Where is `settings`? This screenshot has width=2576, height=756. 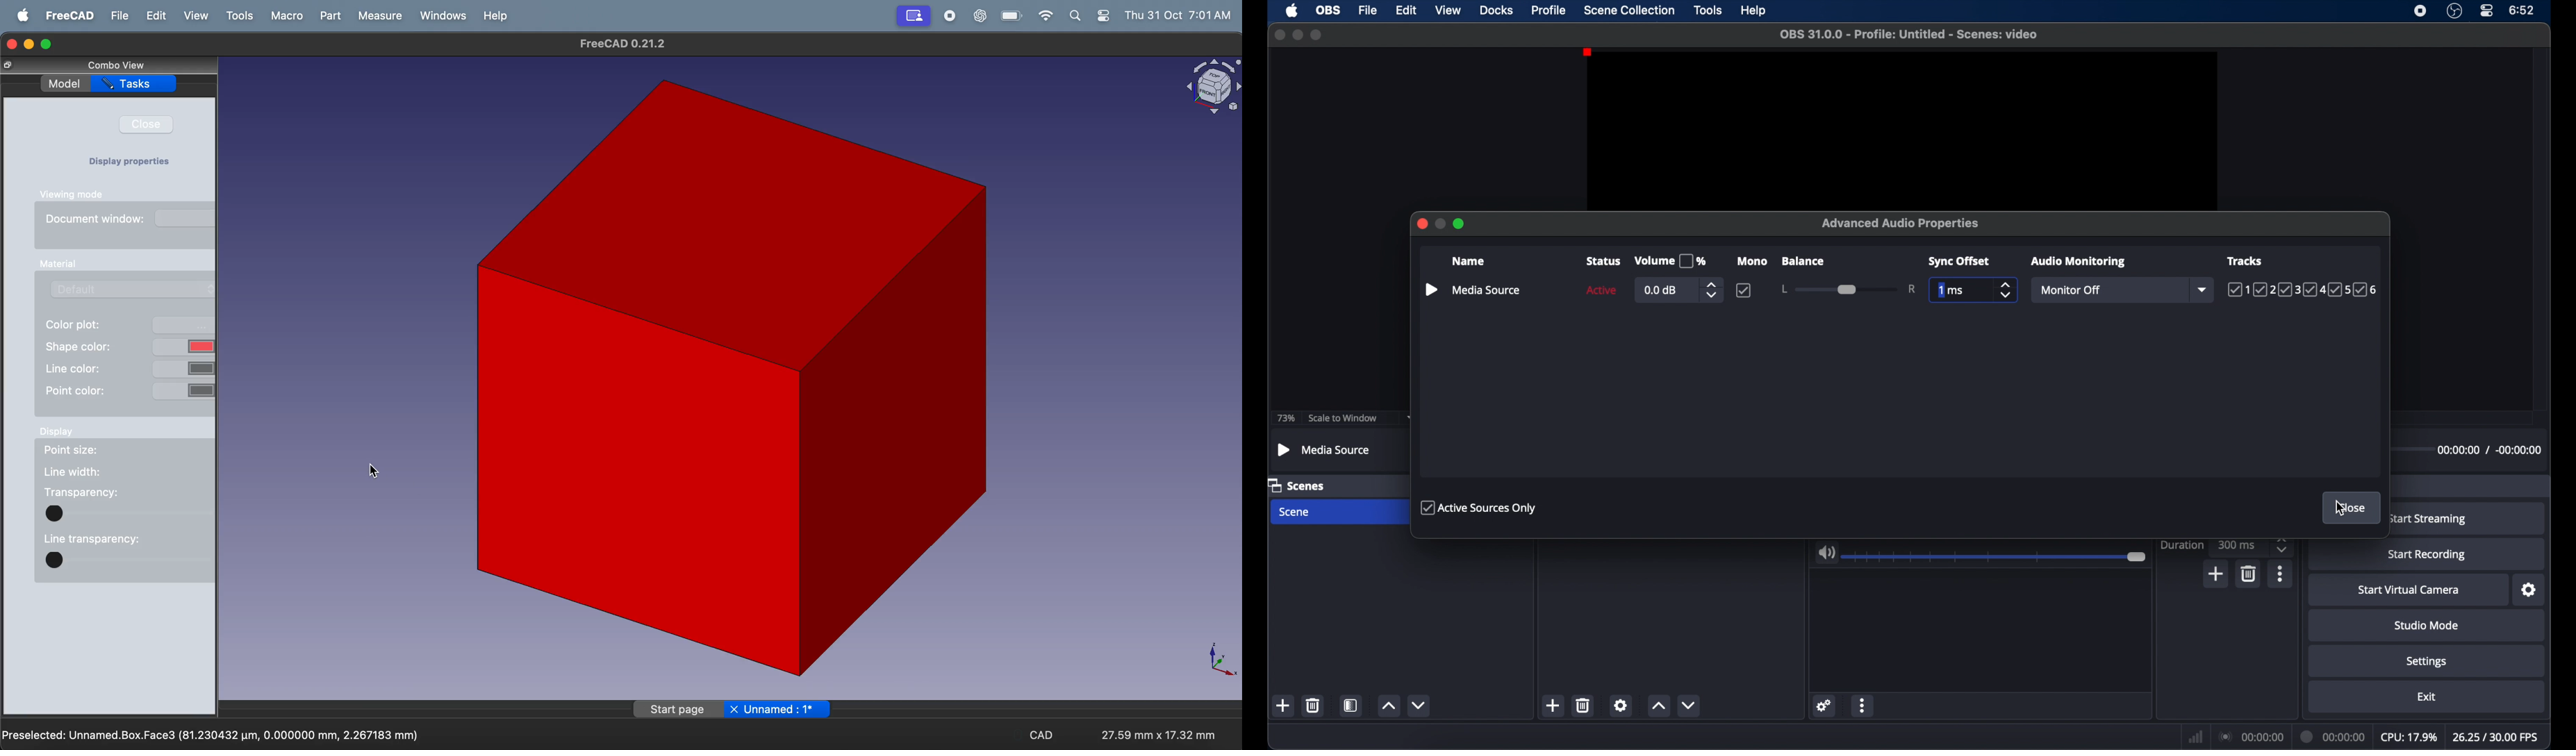
settings is located at coordinates (2529, 590).